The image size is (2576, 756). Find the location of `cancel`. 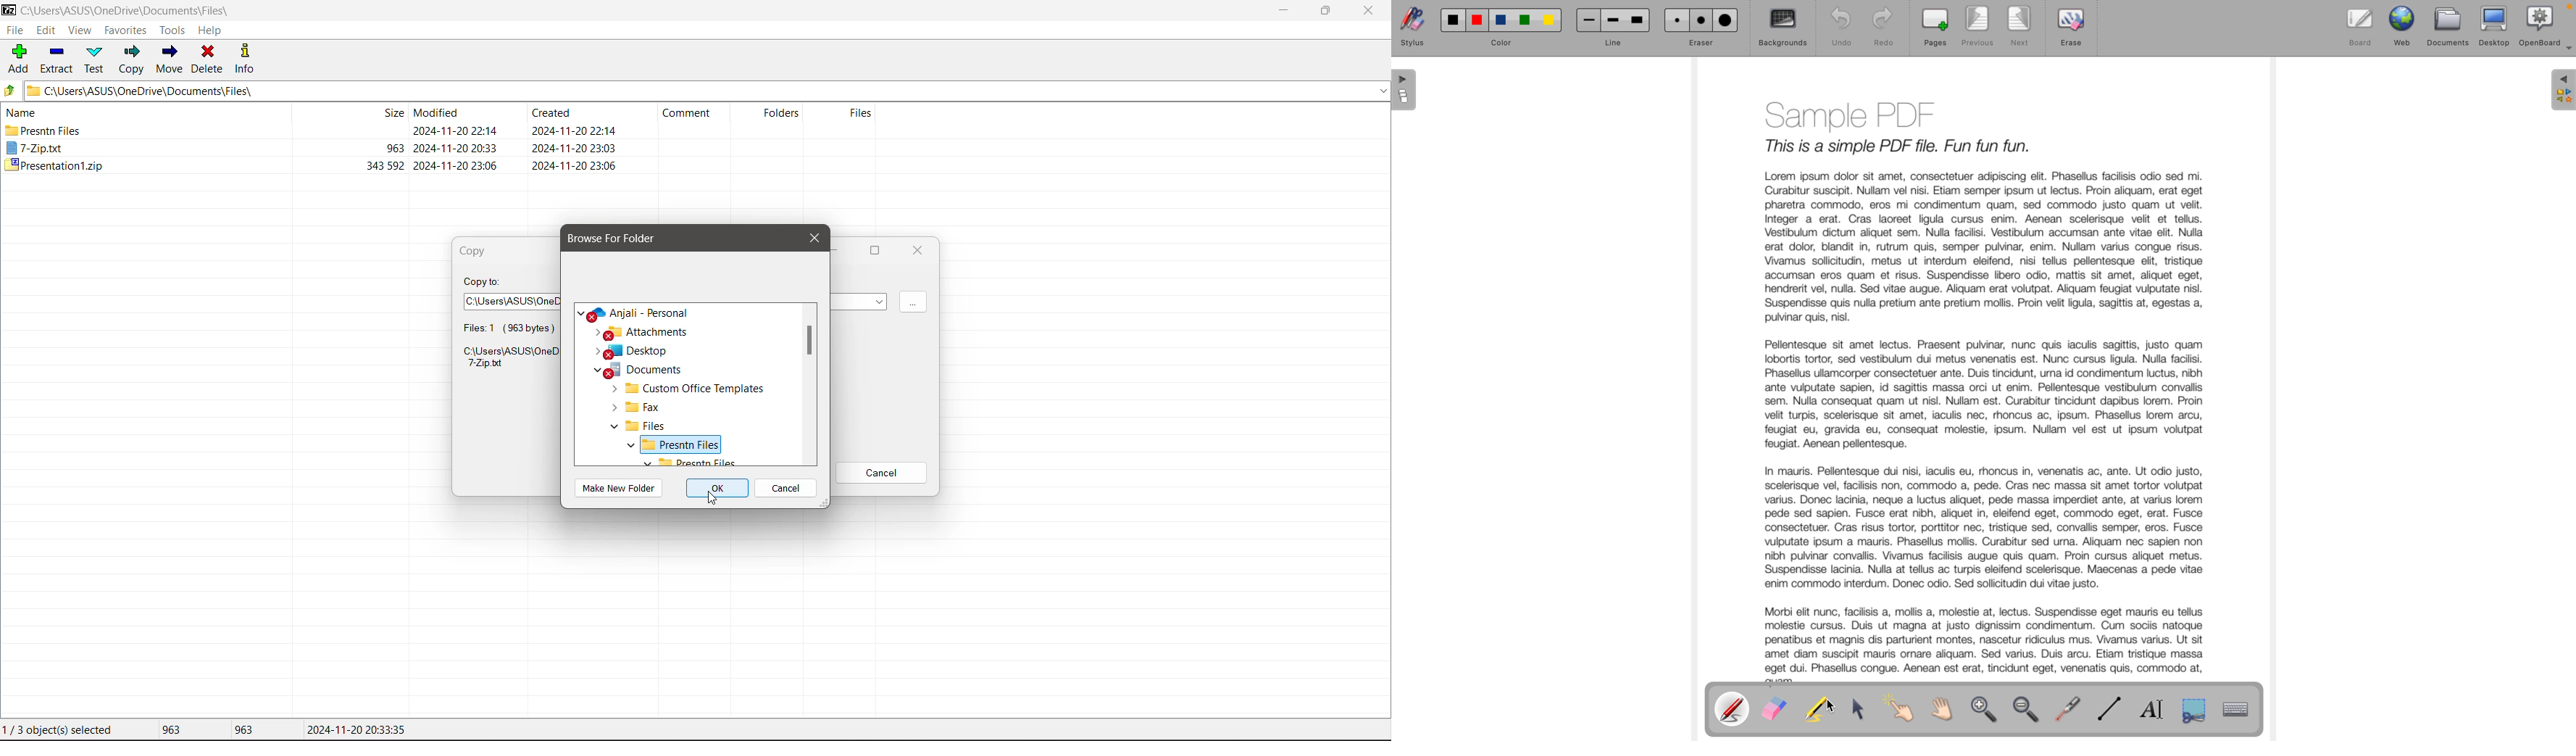

cancel is located at coordinates (785, 490).